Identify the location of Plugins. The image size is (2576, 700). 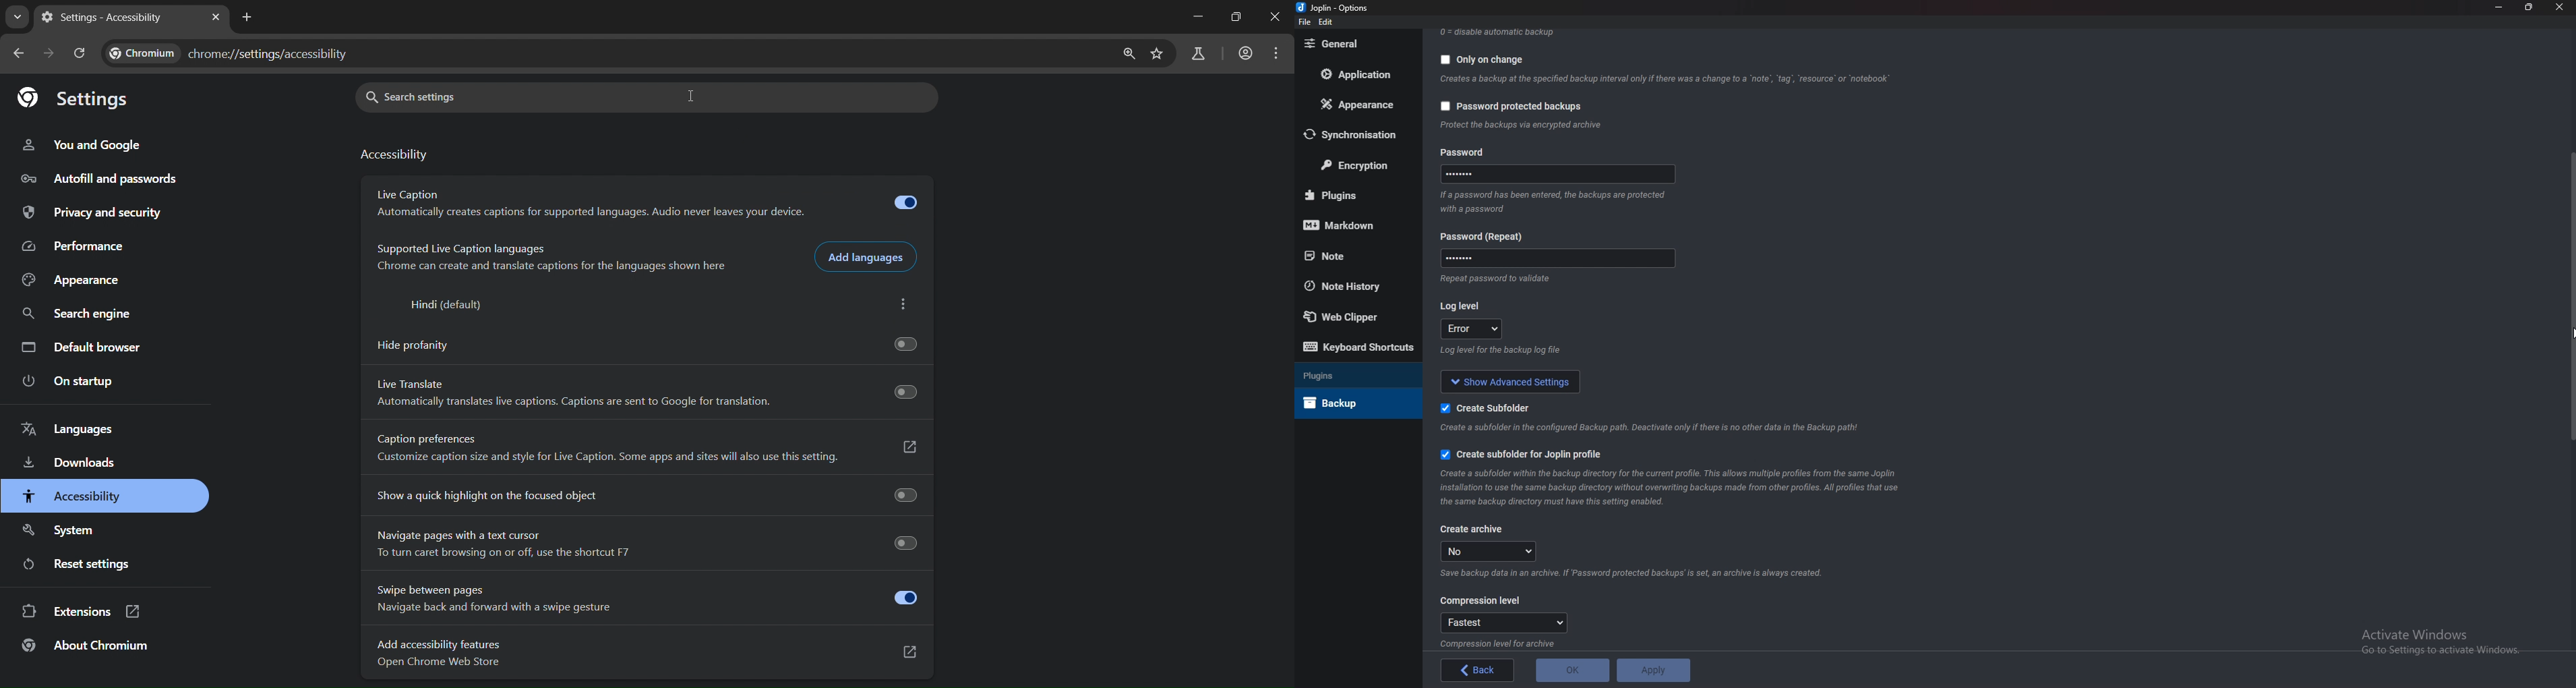
(1352, 195).